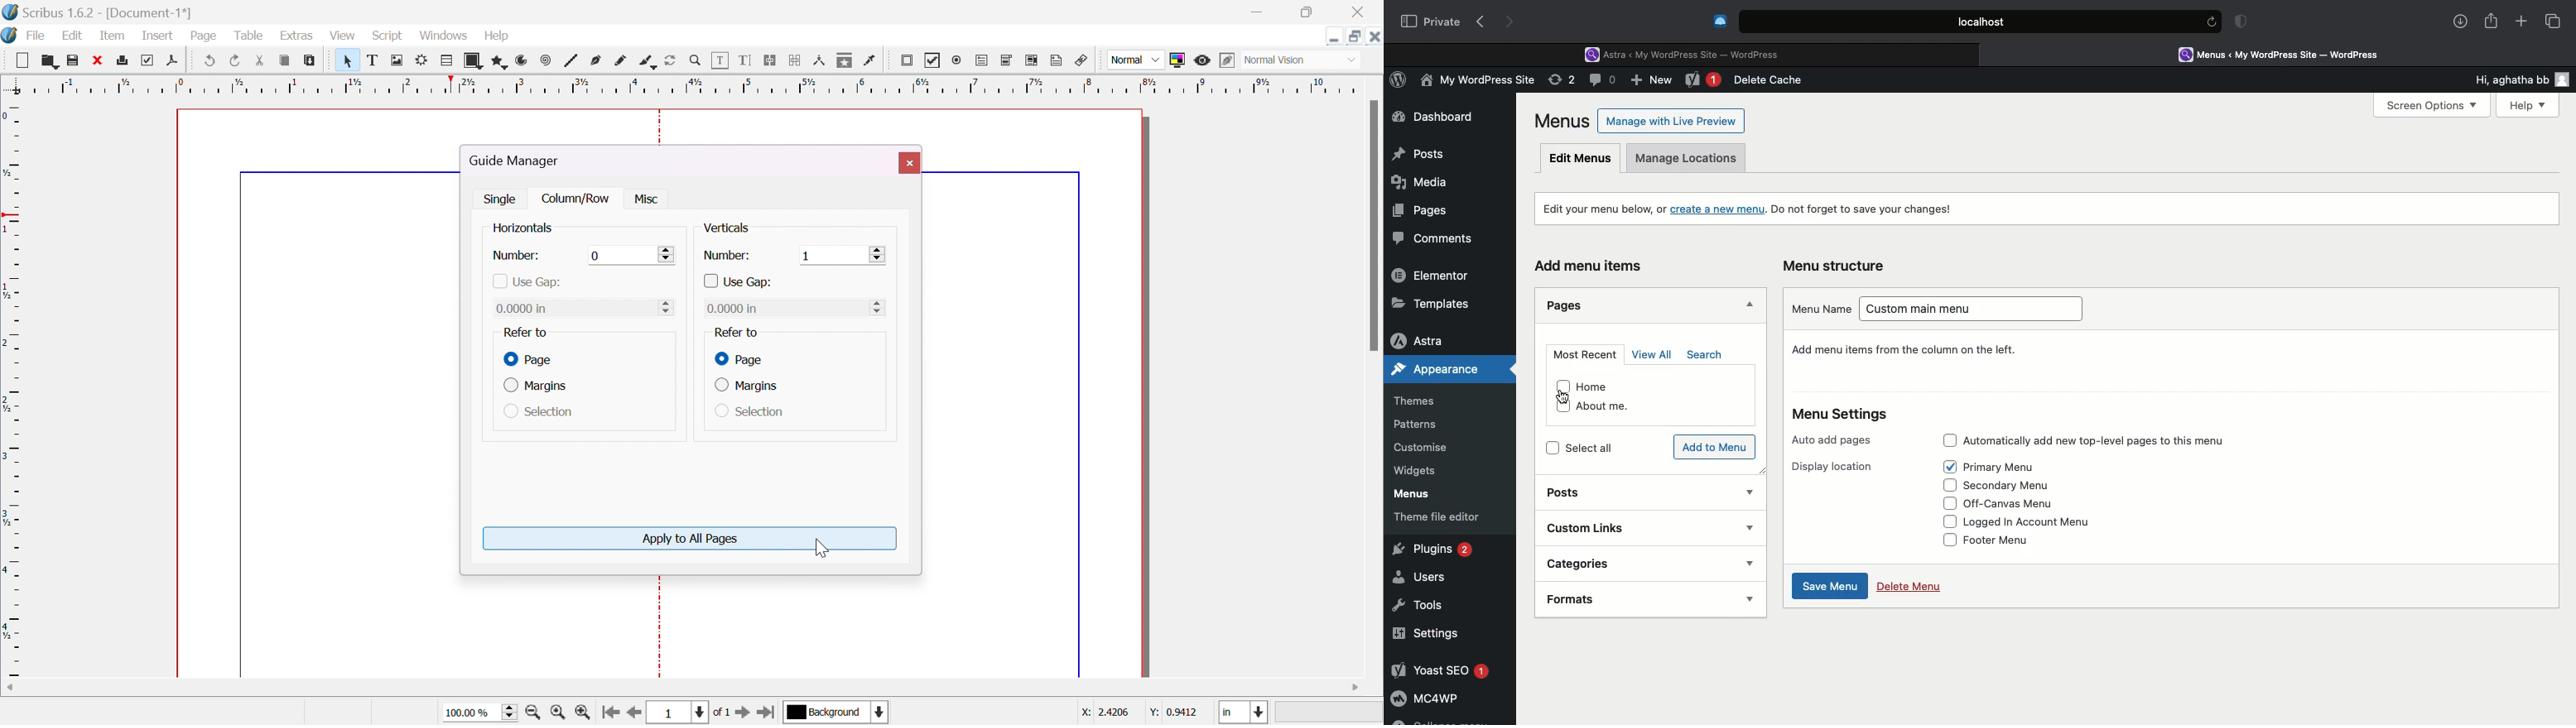  Describe the element at coordinates (155, 35) in the screenshot. I see `insert` at that location.